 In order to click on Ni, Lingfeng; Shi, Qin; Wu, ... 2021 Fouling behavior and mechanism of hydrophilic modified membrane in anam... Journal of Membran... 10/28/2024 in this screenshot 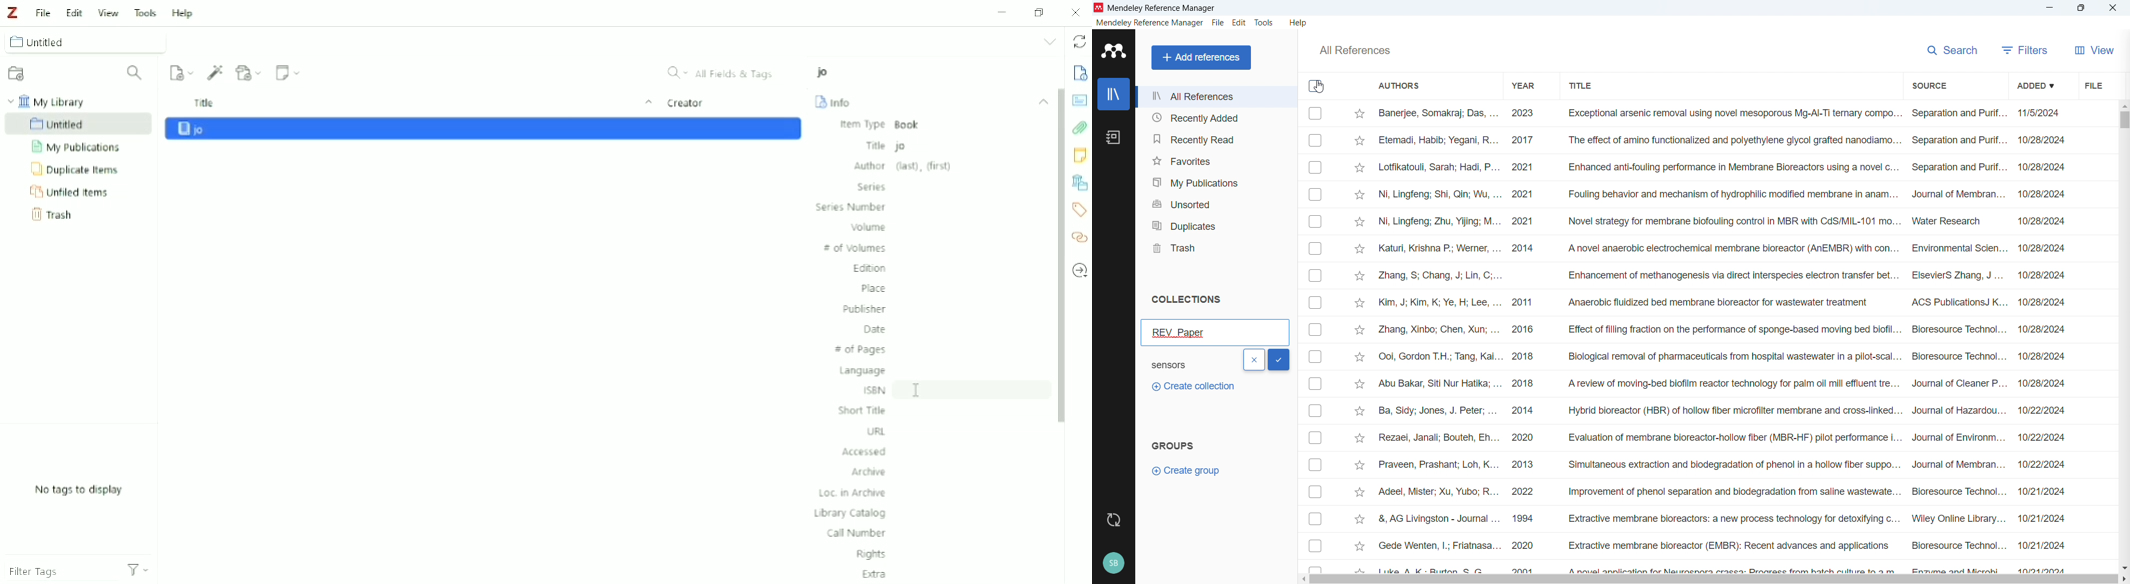, I will do `click(1724, 194)`.